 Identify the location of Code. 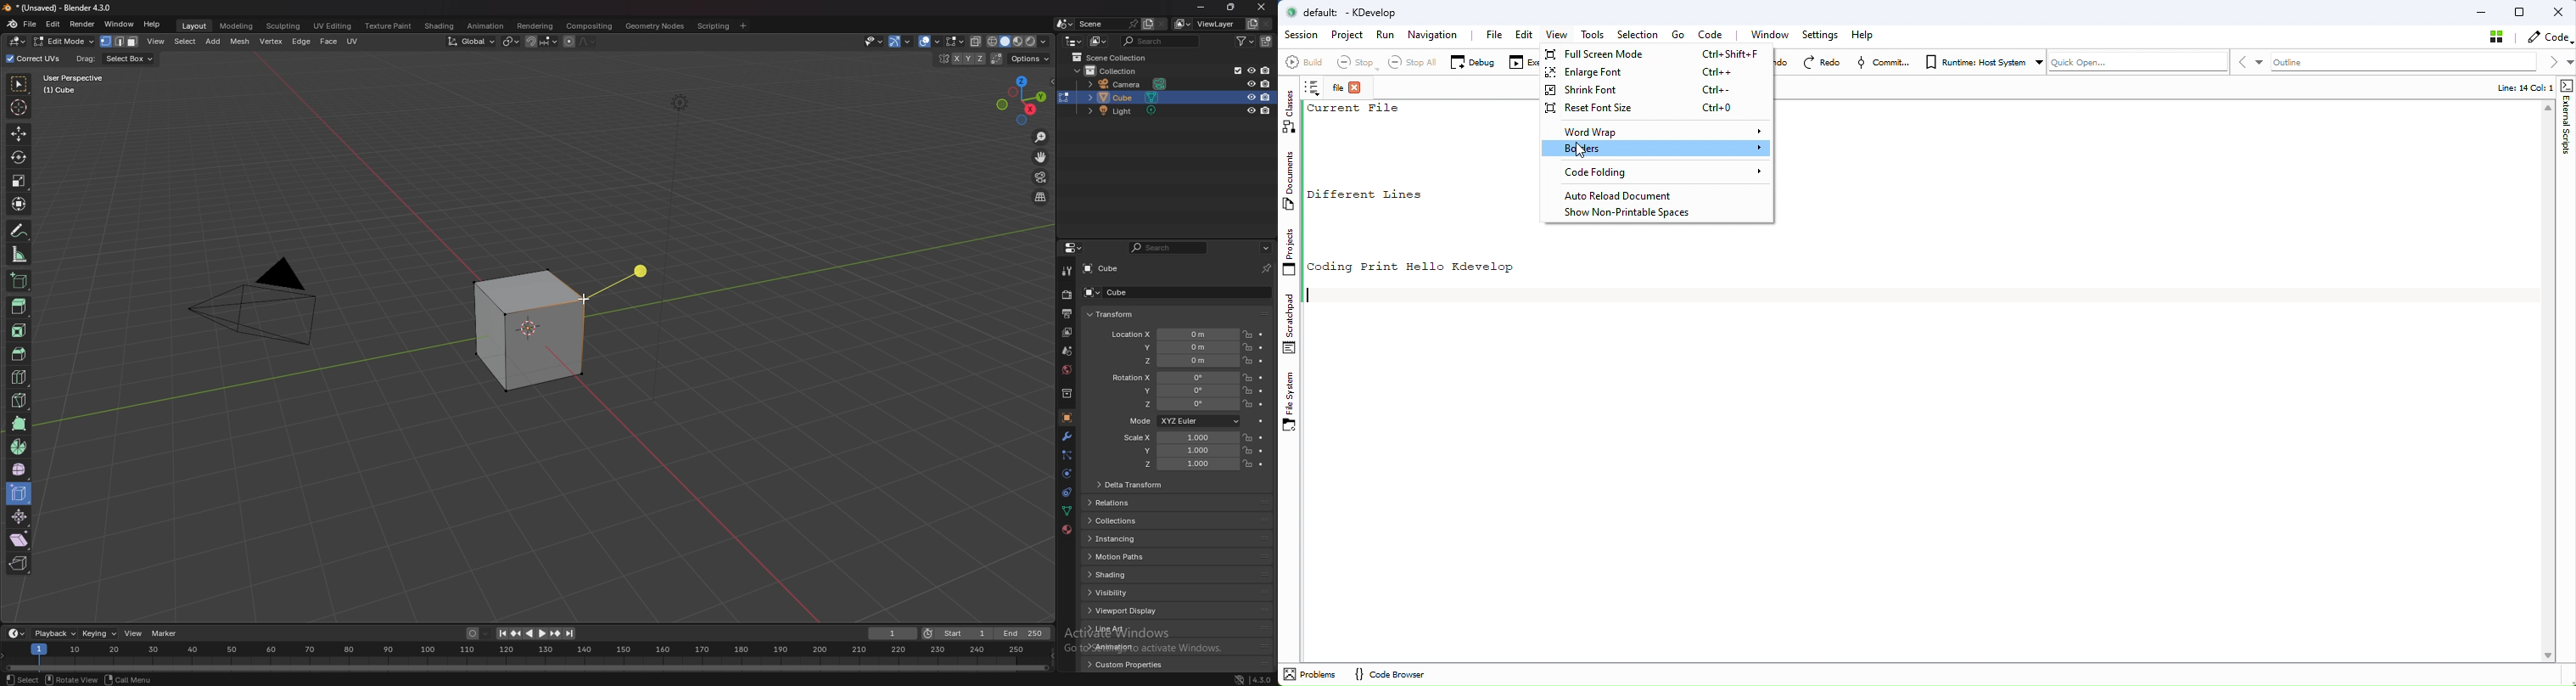
(2548, 37).